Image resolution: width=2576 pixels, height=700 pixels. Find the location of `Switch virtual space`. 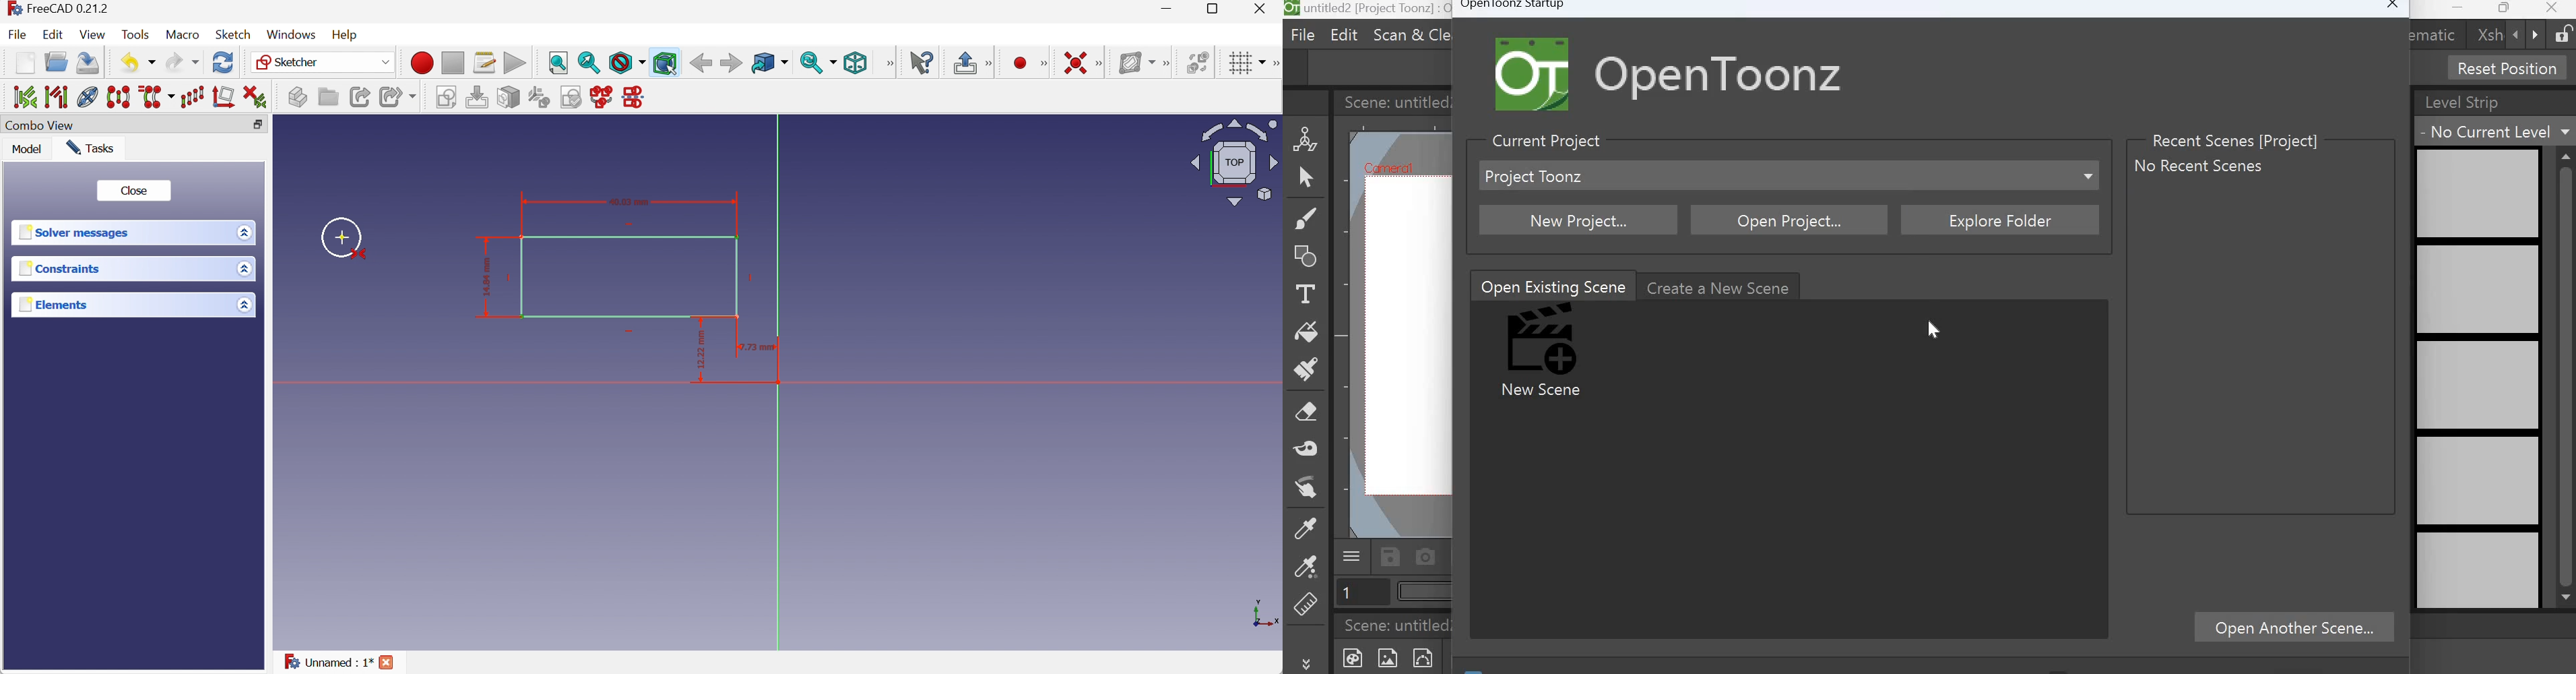

Switch virtual space is located at coordinates (1198, 62).